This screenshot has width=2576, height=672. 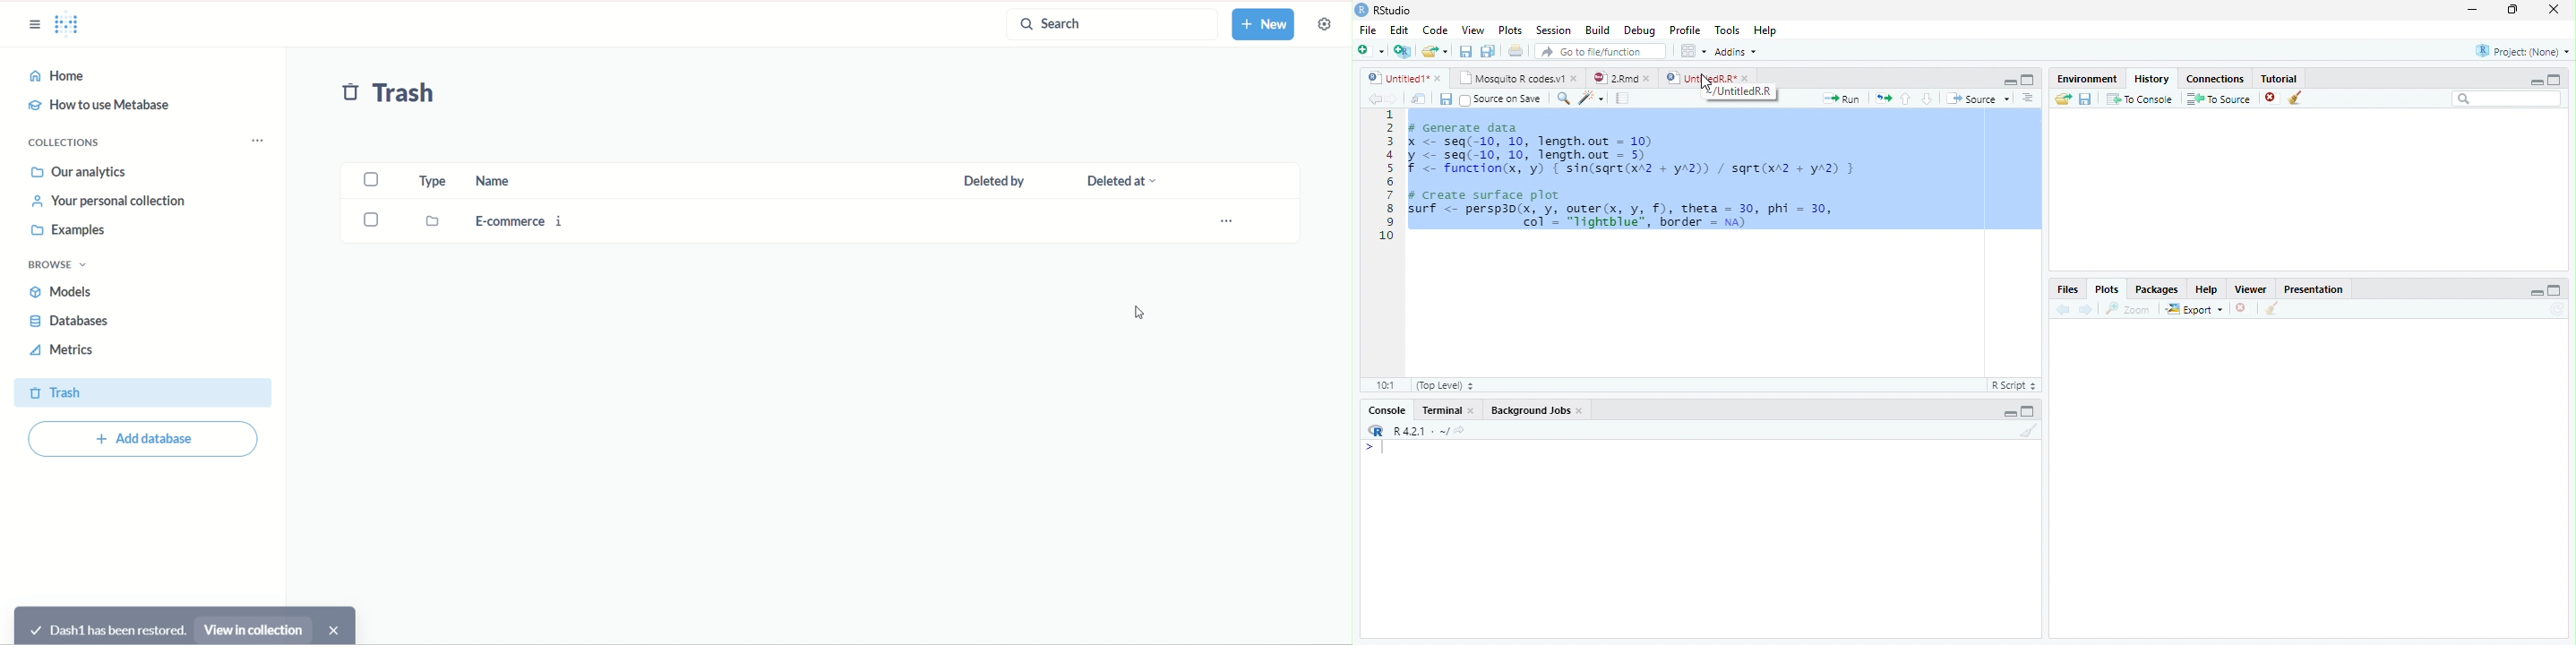 What do you see at coordinates (1765, 30) in the screenshot?
I see `Help` at bounding box center [1765, 30].